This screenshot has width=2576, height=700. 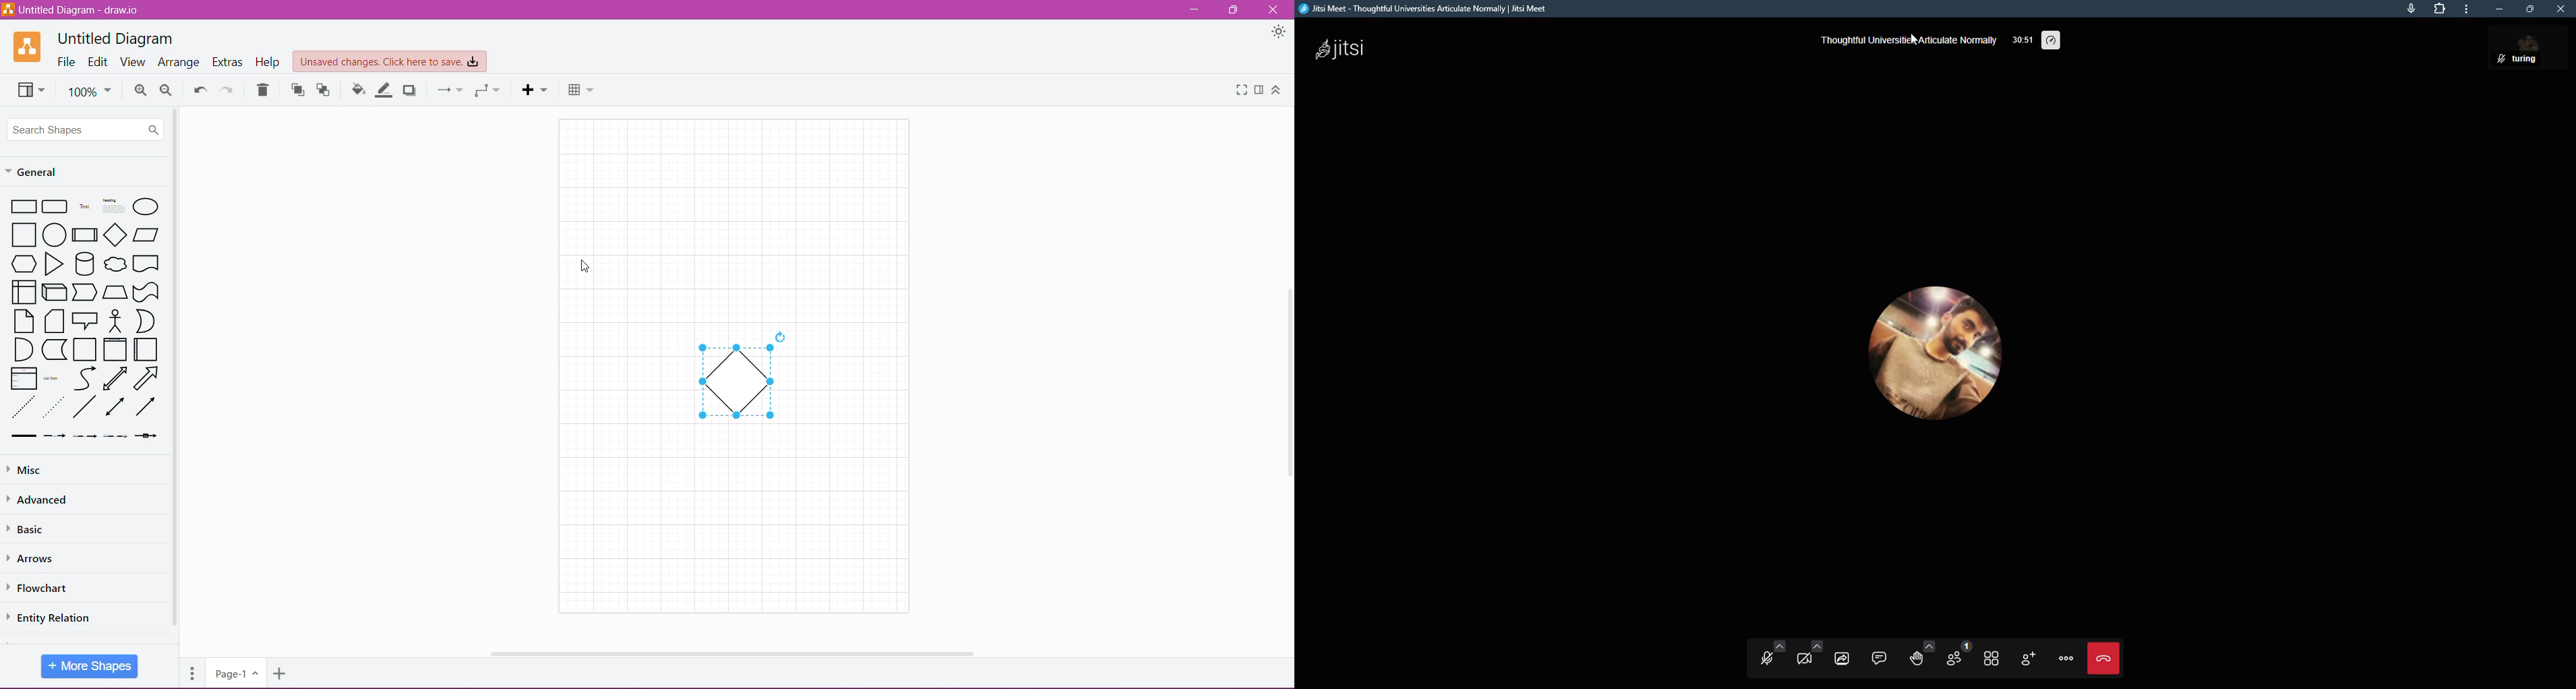 I want to click on Fullscreen, so click(x=1241, y=90).